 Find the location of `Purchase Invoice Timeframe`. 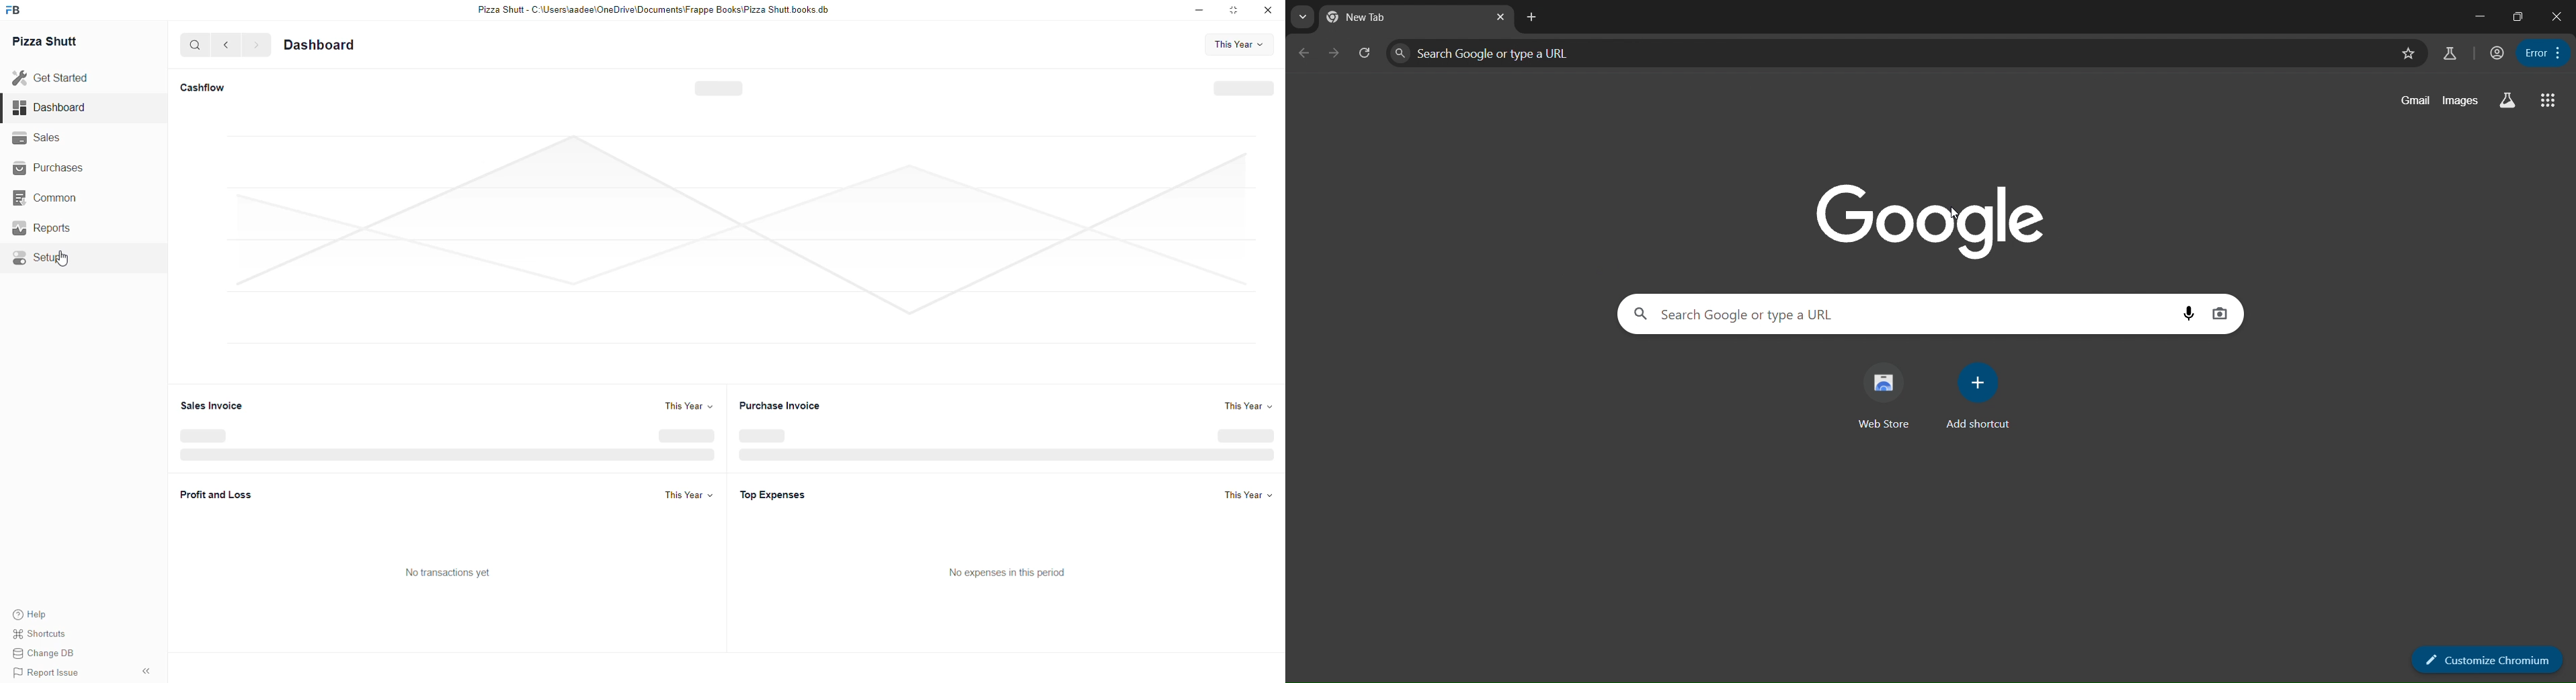

Purchase Invoice Timeframe is located at coordinates (1246, 405).